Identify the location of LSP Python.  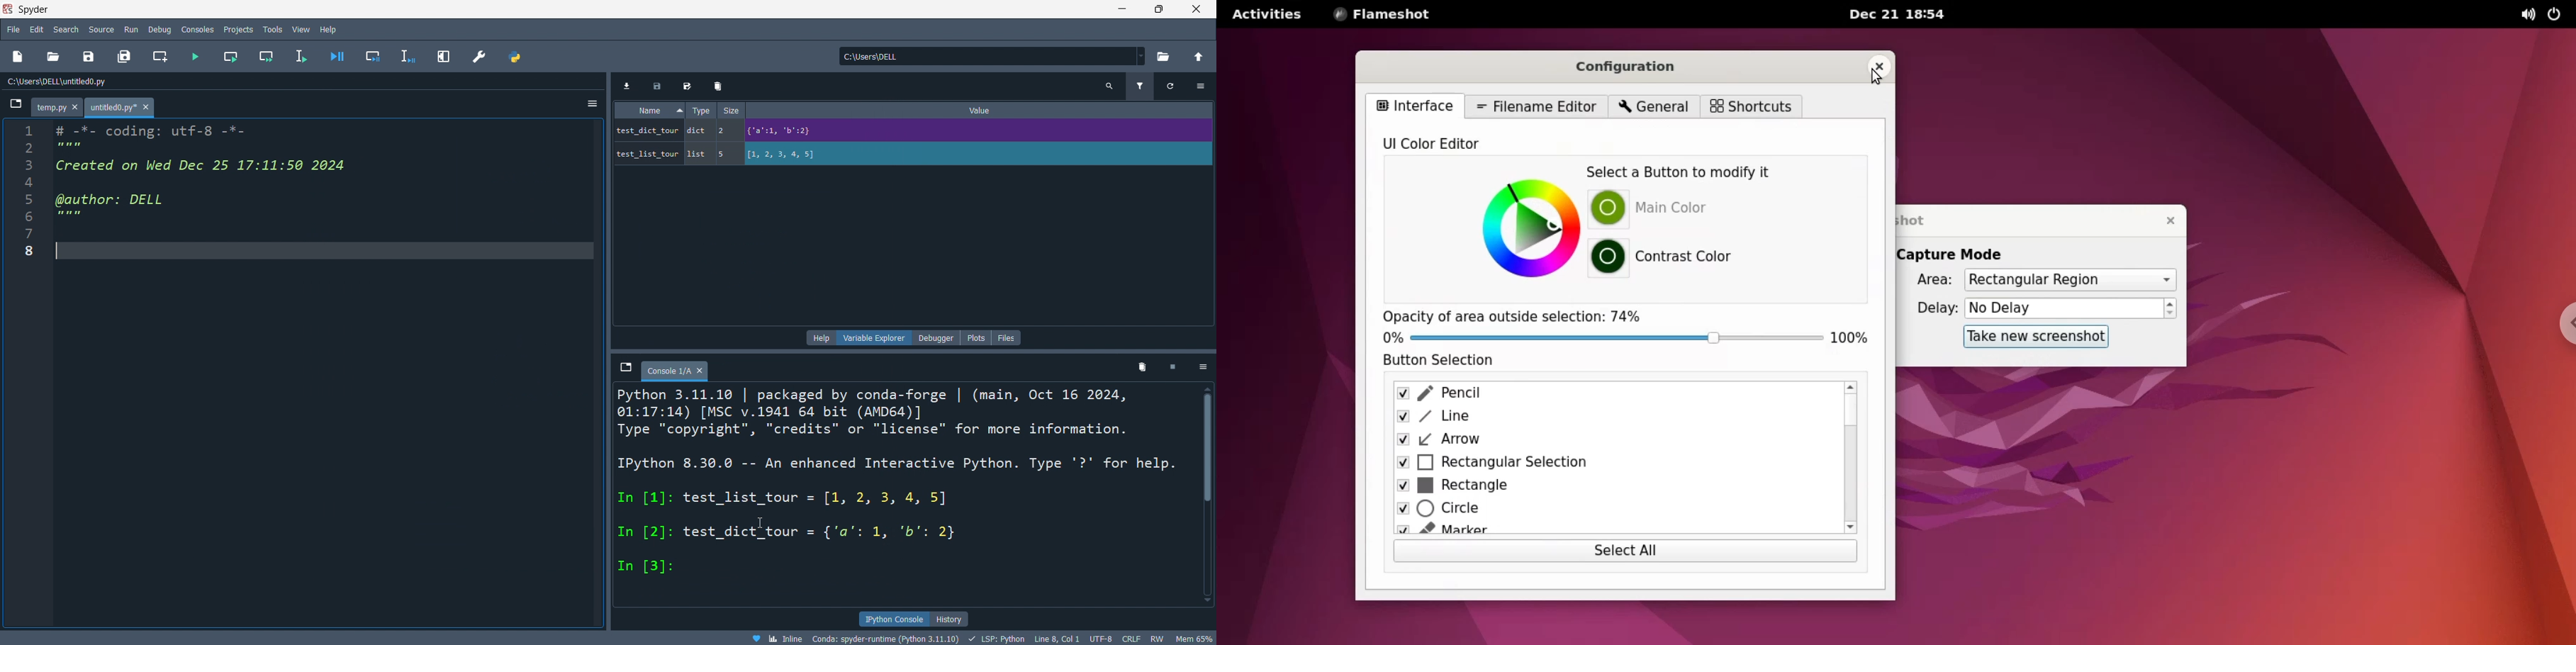
(994, 637).